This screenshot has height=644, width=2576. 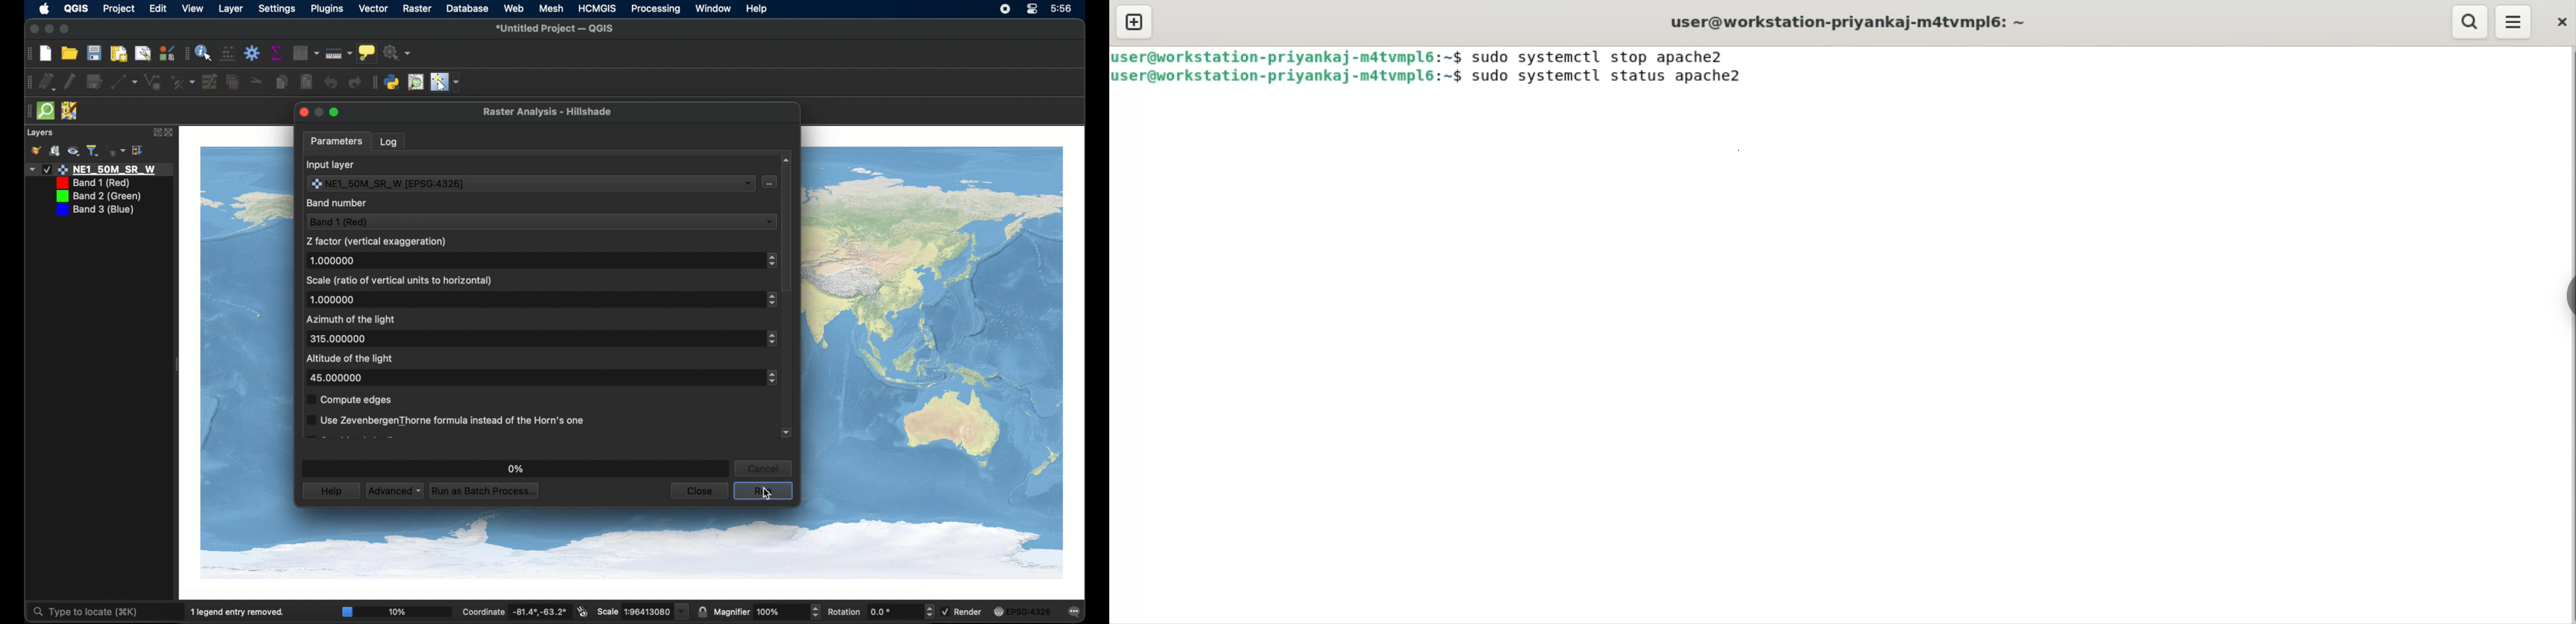 What do you see at coordinates (763, 469) in the screenshot?
I see `cancel` at bounding box center [763, 469].